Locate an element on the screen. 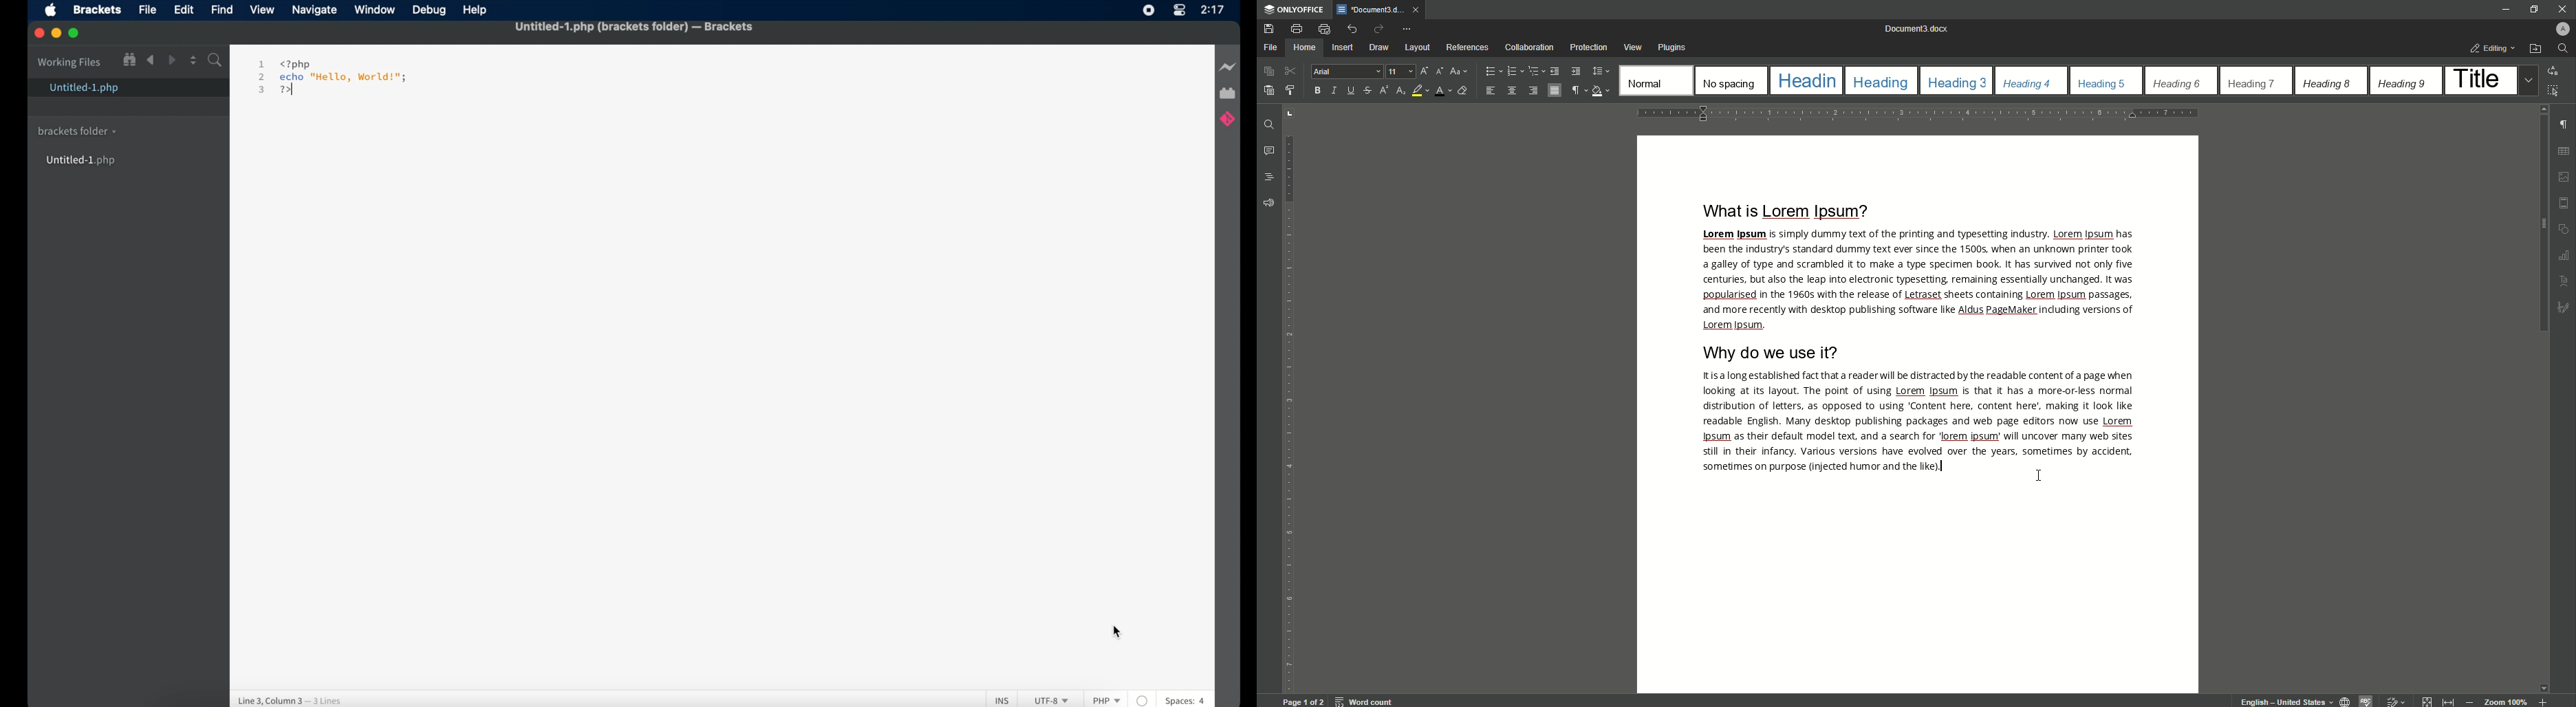 This screenshot has height=728, width=2576. live preview is located at coordinates (1229, 67).